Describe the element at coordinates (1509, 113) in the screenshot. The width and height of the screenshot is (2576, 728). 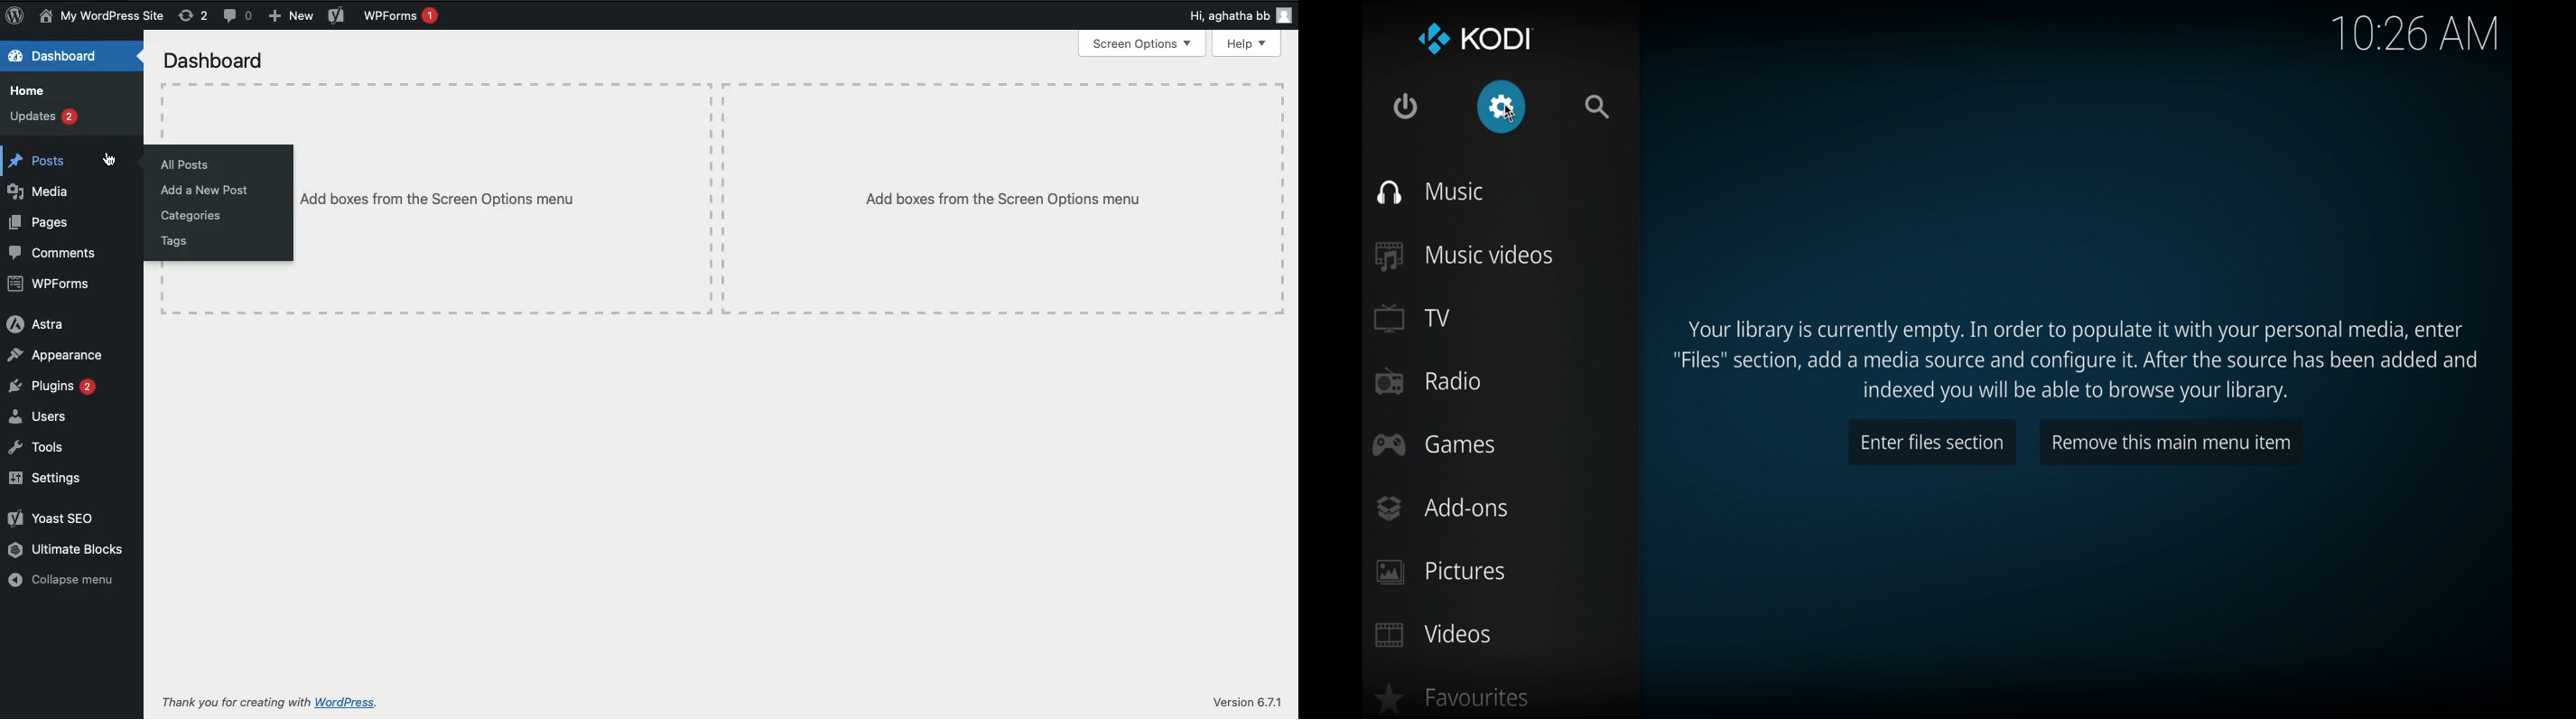
I see `cursor` at that location.